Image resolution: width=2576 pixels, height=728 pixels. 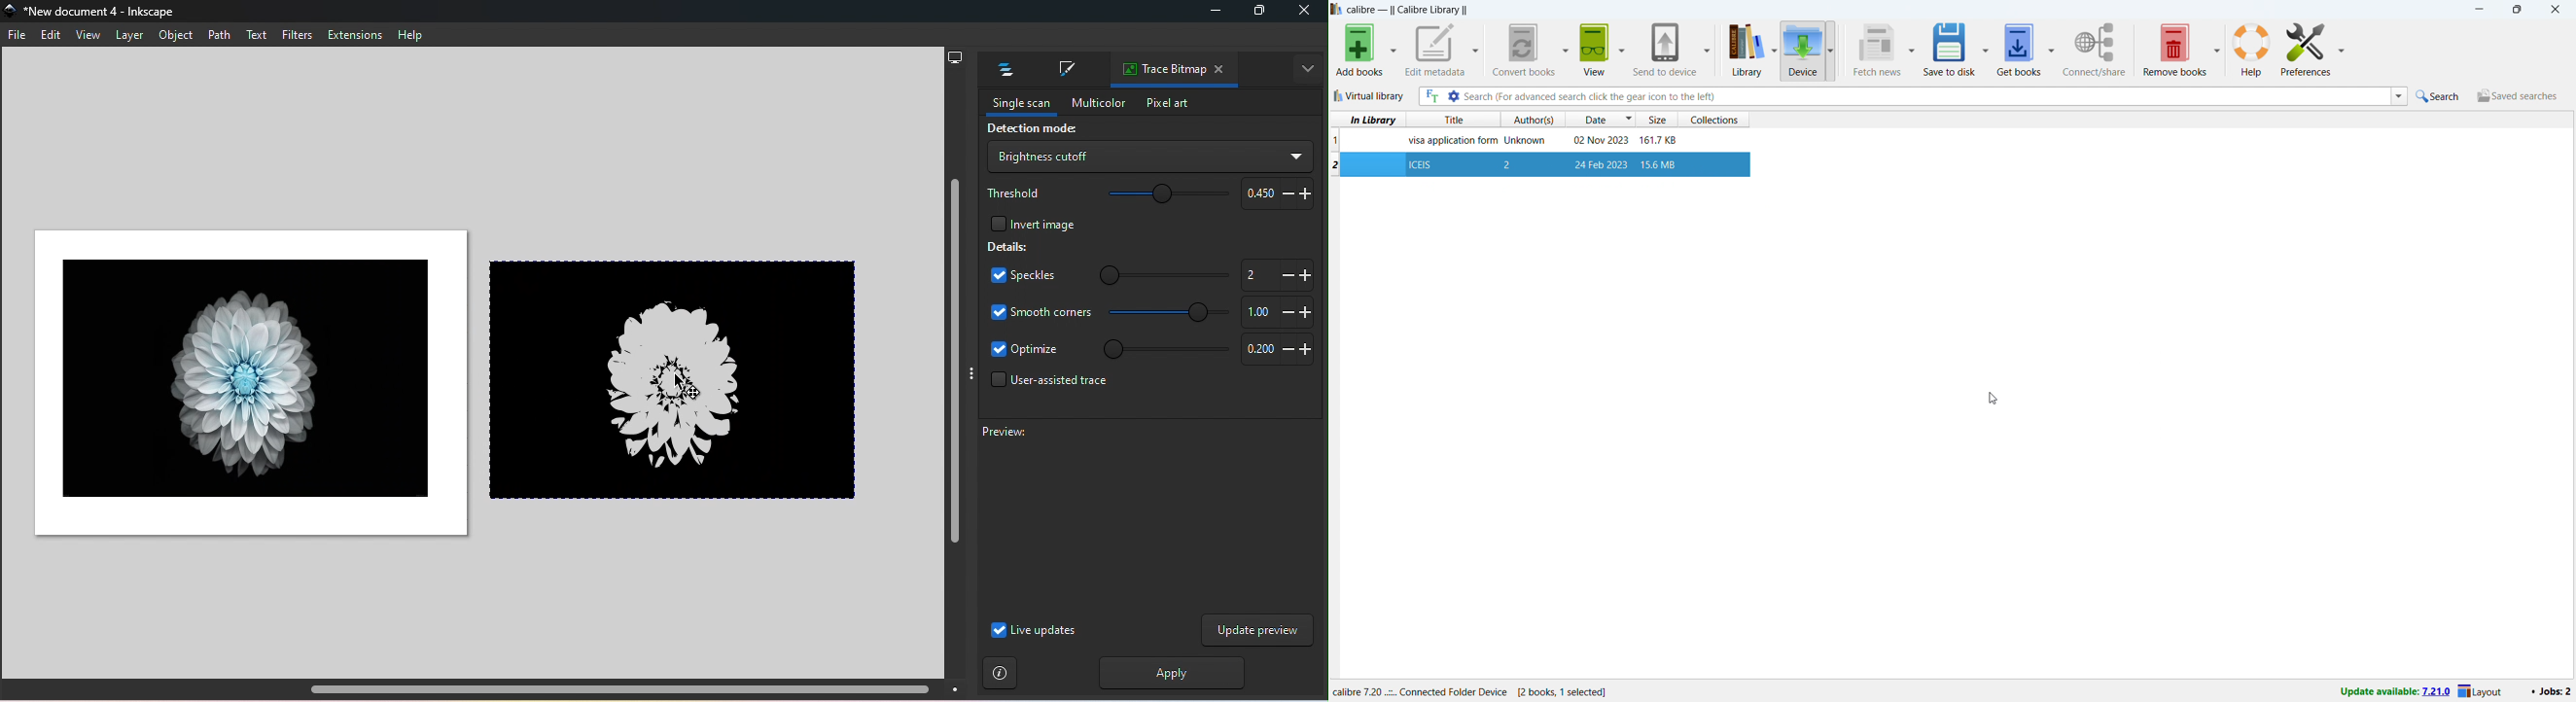 What do you see at coordinates (1212, 14) in the screenshot?
I see `Minimize` at bounding box center [1212, 14].